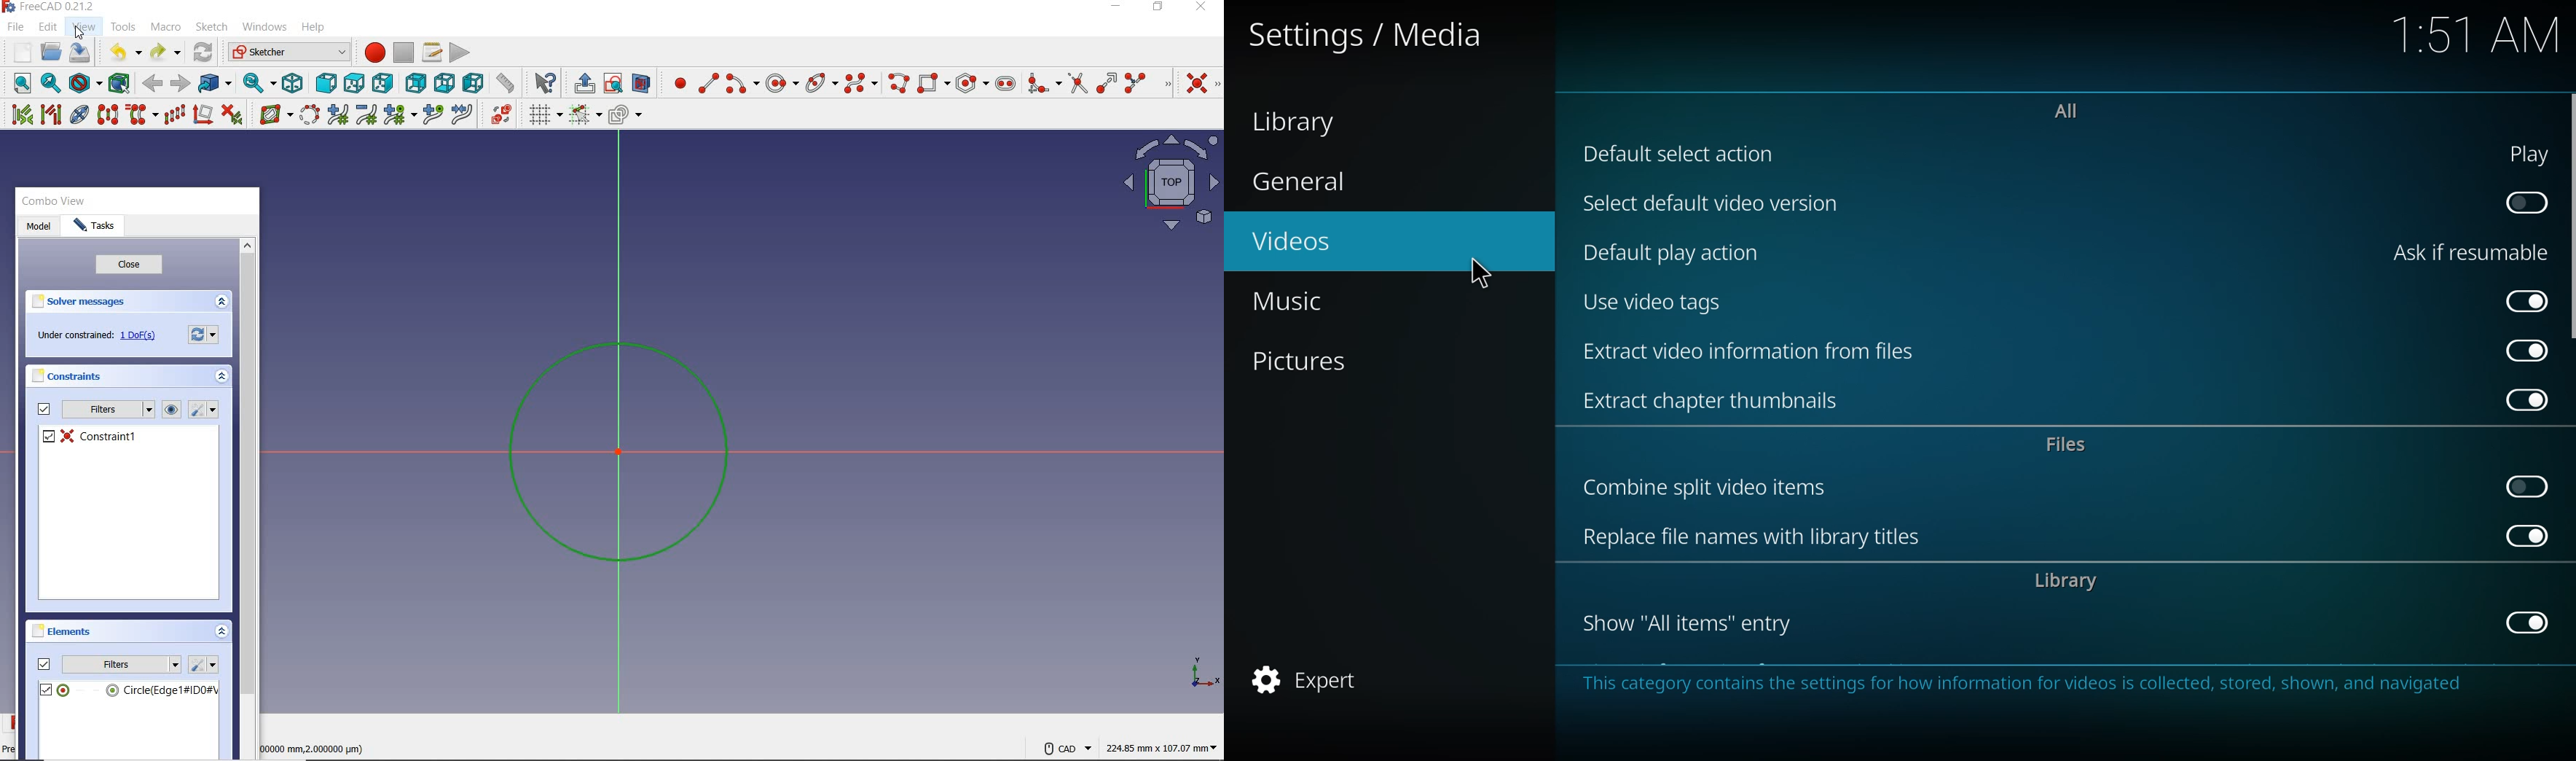 This screenshot has width=2576, height=784. What do you see at coordinates (641, 82) in the screenshot?
I see `view section` at bounding box center [641, 82].